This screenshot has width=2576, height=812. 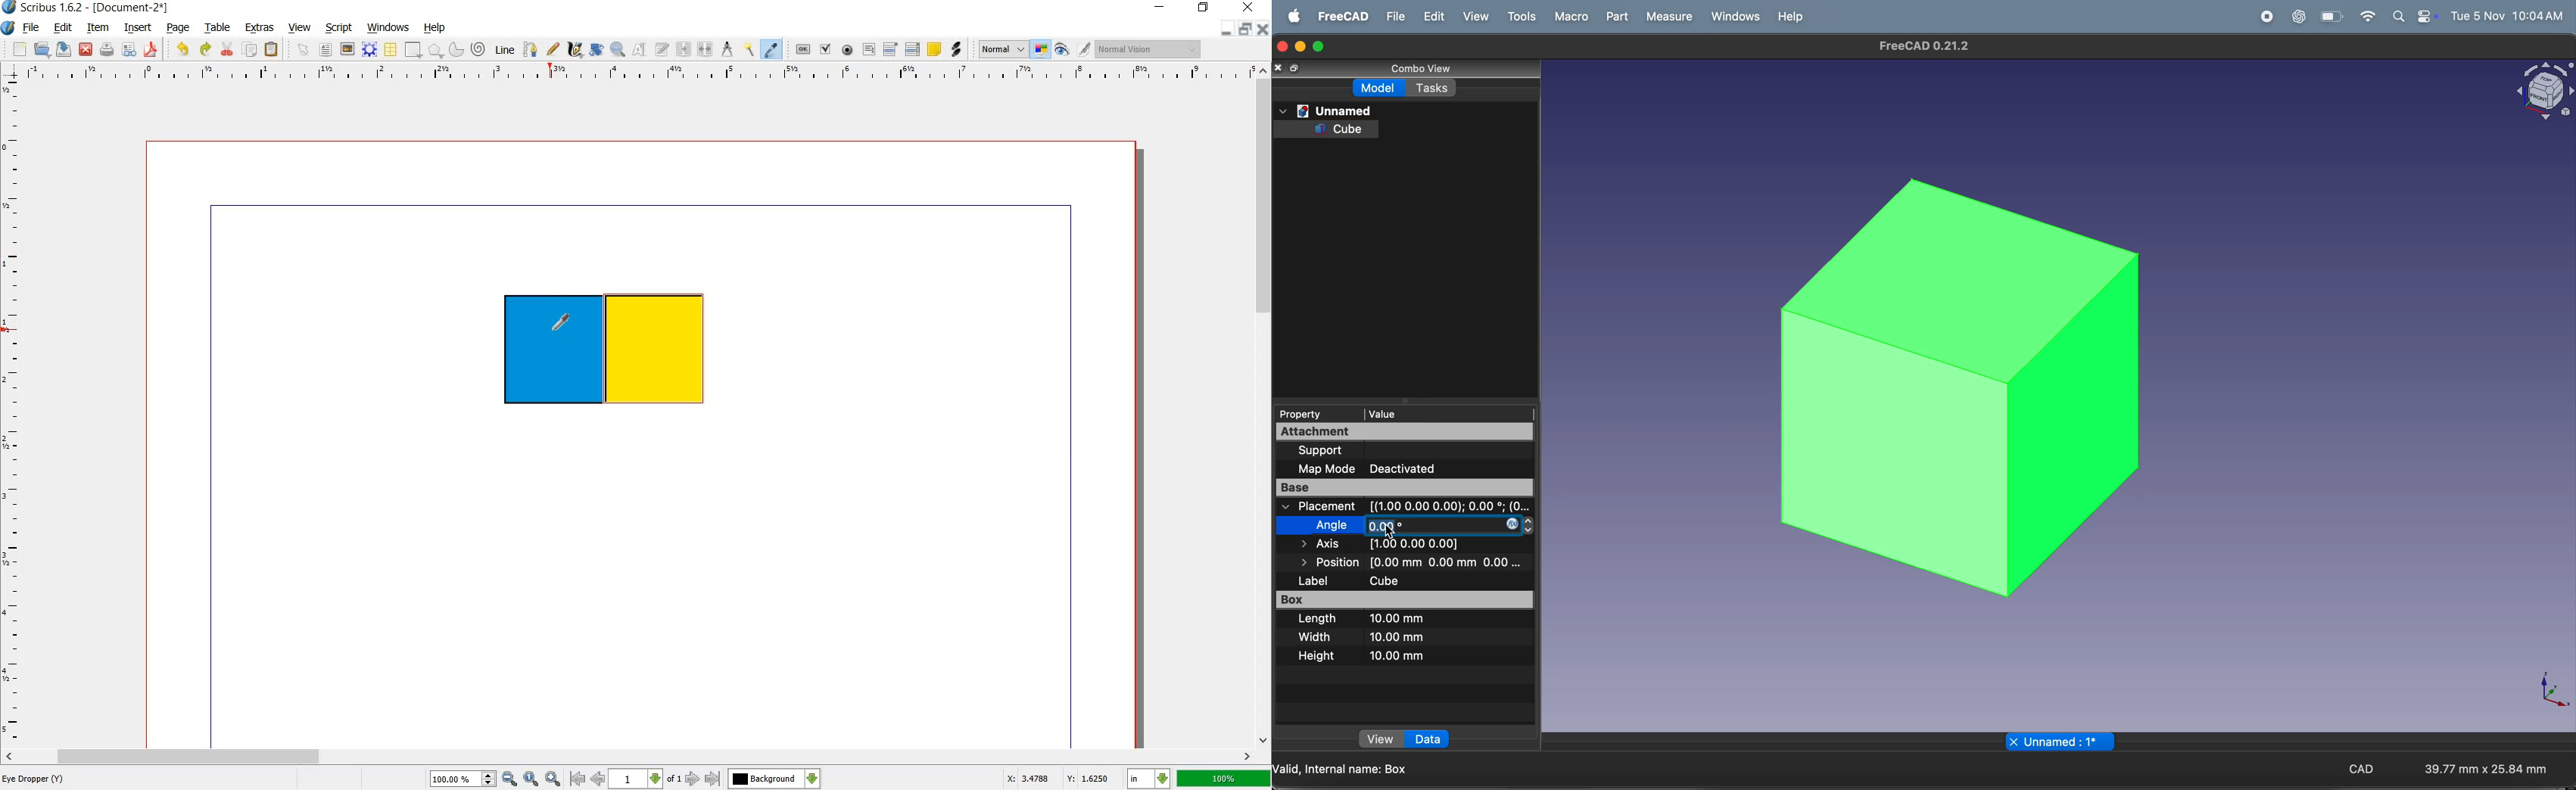 What do you see at coordinates (1083, 48) in the screenshot?
I see `edit in preview` at bounding box center [1083, 48].